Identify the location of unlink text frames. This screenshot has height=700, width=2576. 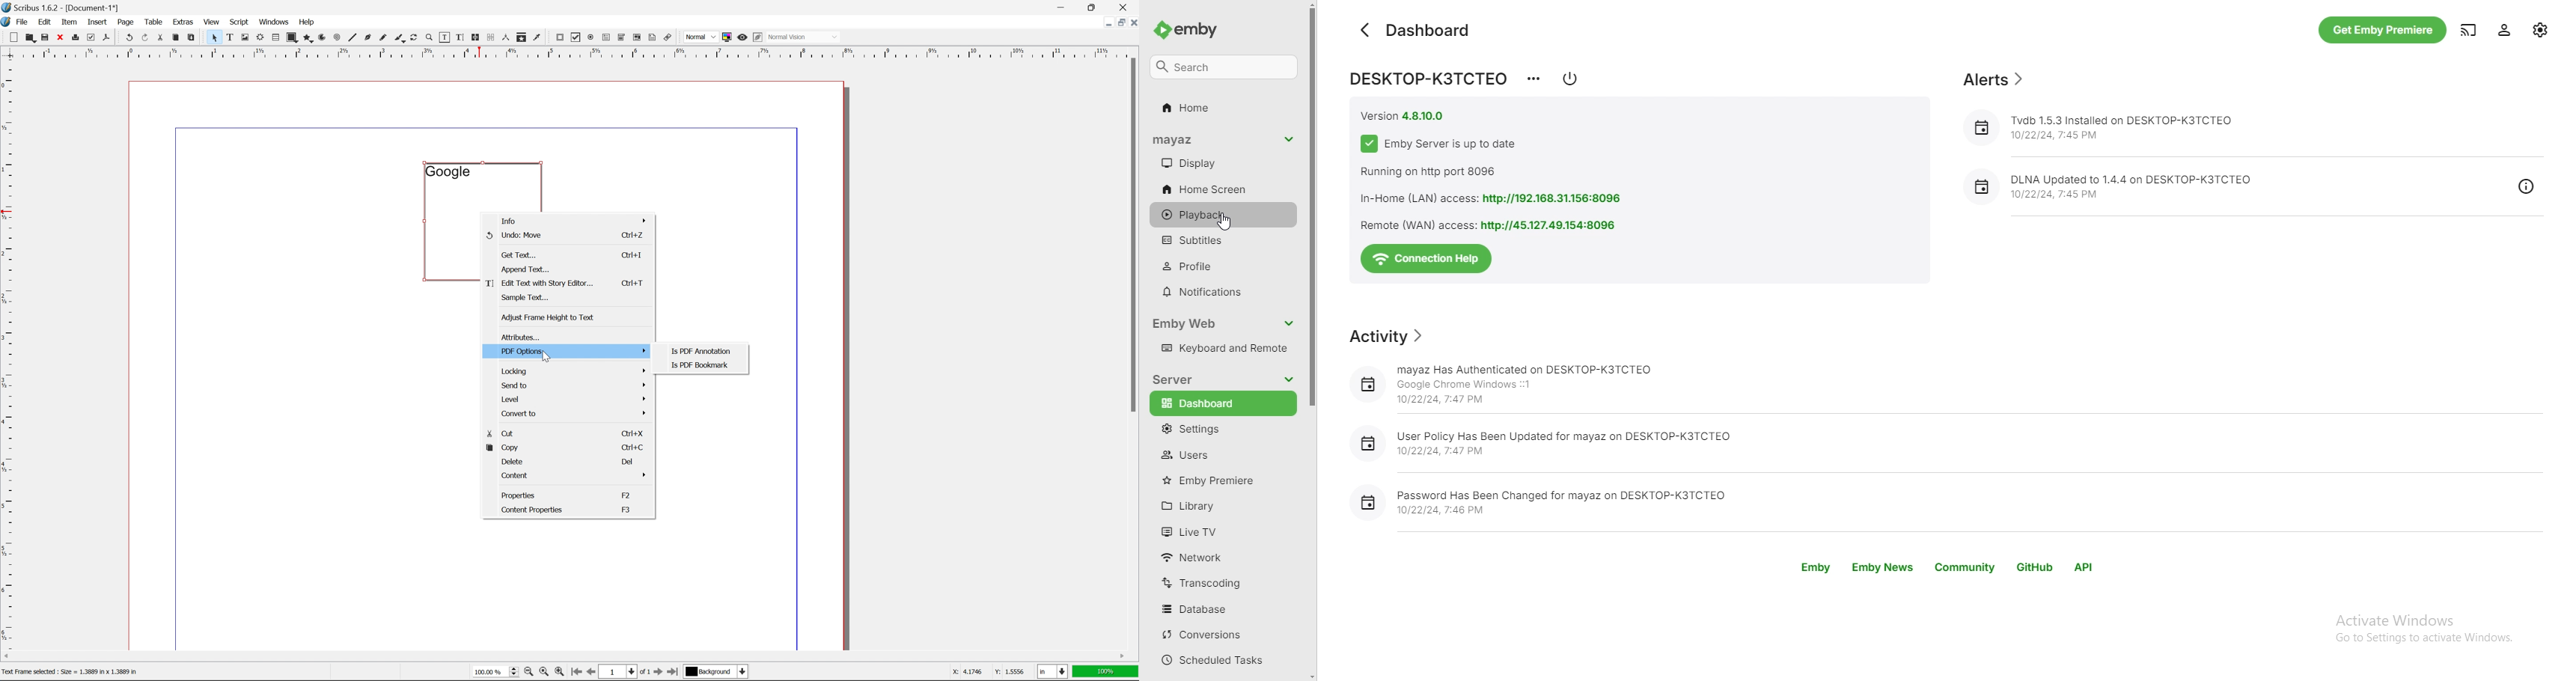
(490, 37).